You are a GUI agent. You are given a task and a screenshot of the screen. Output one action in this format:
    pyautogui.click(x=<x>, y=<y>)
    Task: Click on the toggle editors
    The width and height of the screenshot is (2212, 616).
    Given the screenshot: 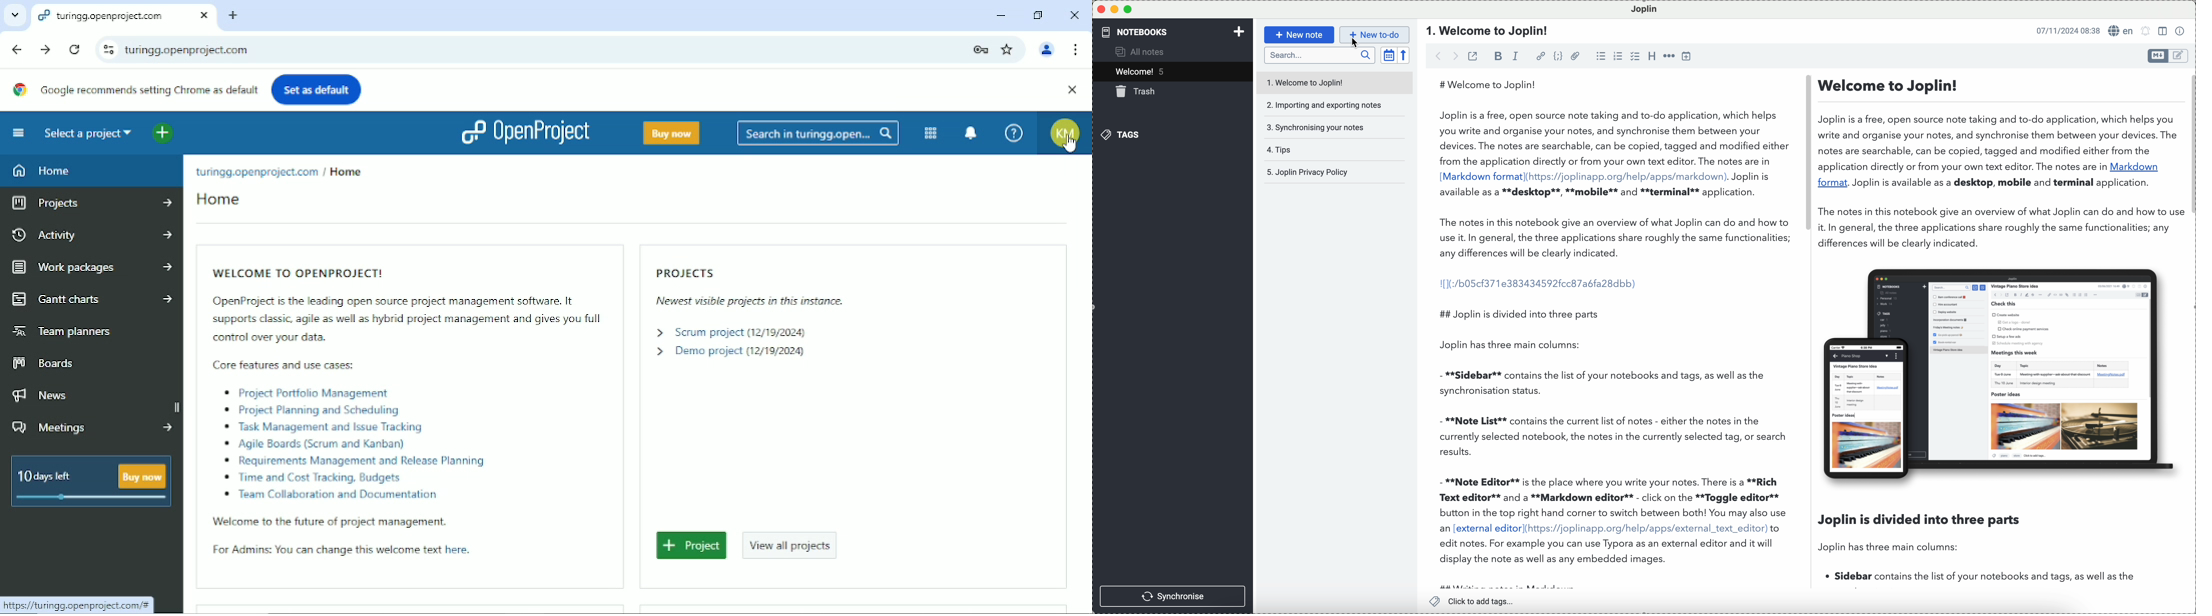 What is the action you would take?
    pyautogui.click(x=2159, y=56)
    